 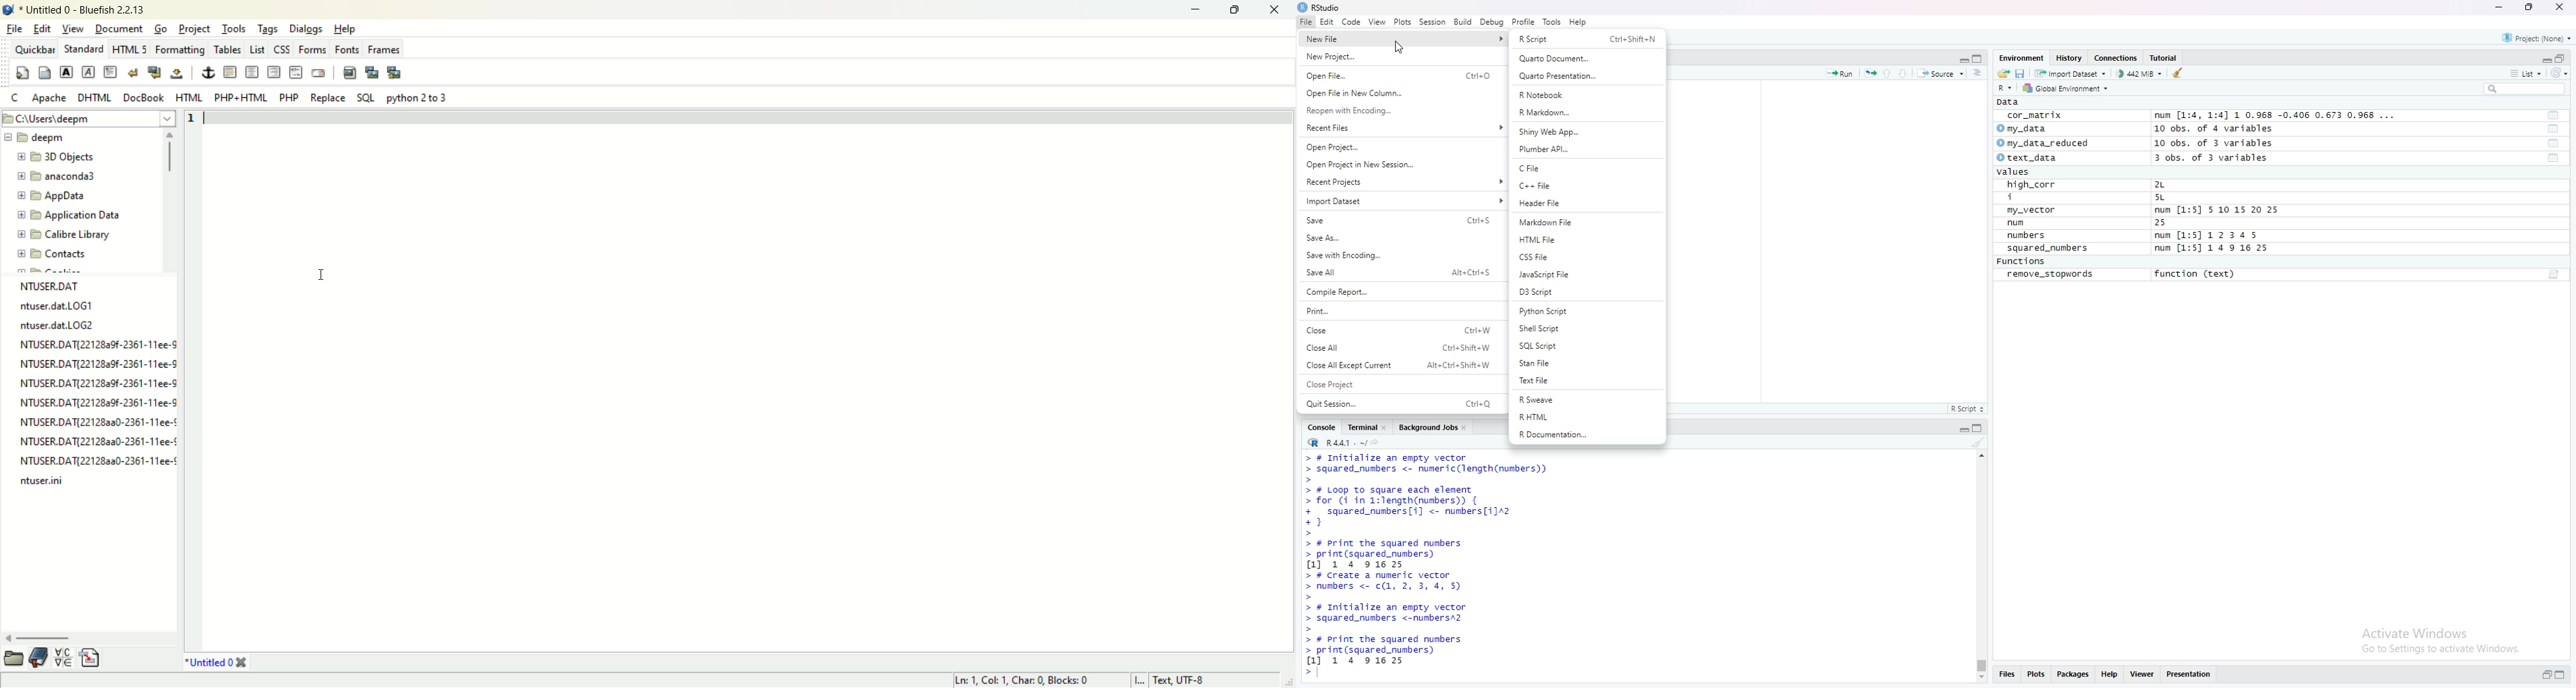 What do you see at coordinates (1977, 443) in the screenshot?
I see `cleaner console` at bounding box center [1977, 443].